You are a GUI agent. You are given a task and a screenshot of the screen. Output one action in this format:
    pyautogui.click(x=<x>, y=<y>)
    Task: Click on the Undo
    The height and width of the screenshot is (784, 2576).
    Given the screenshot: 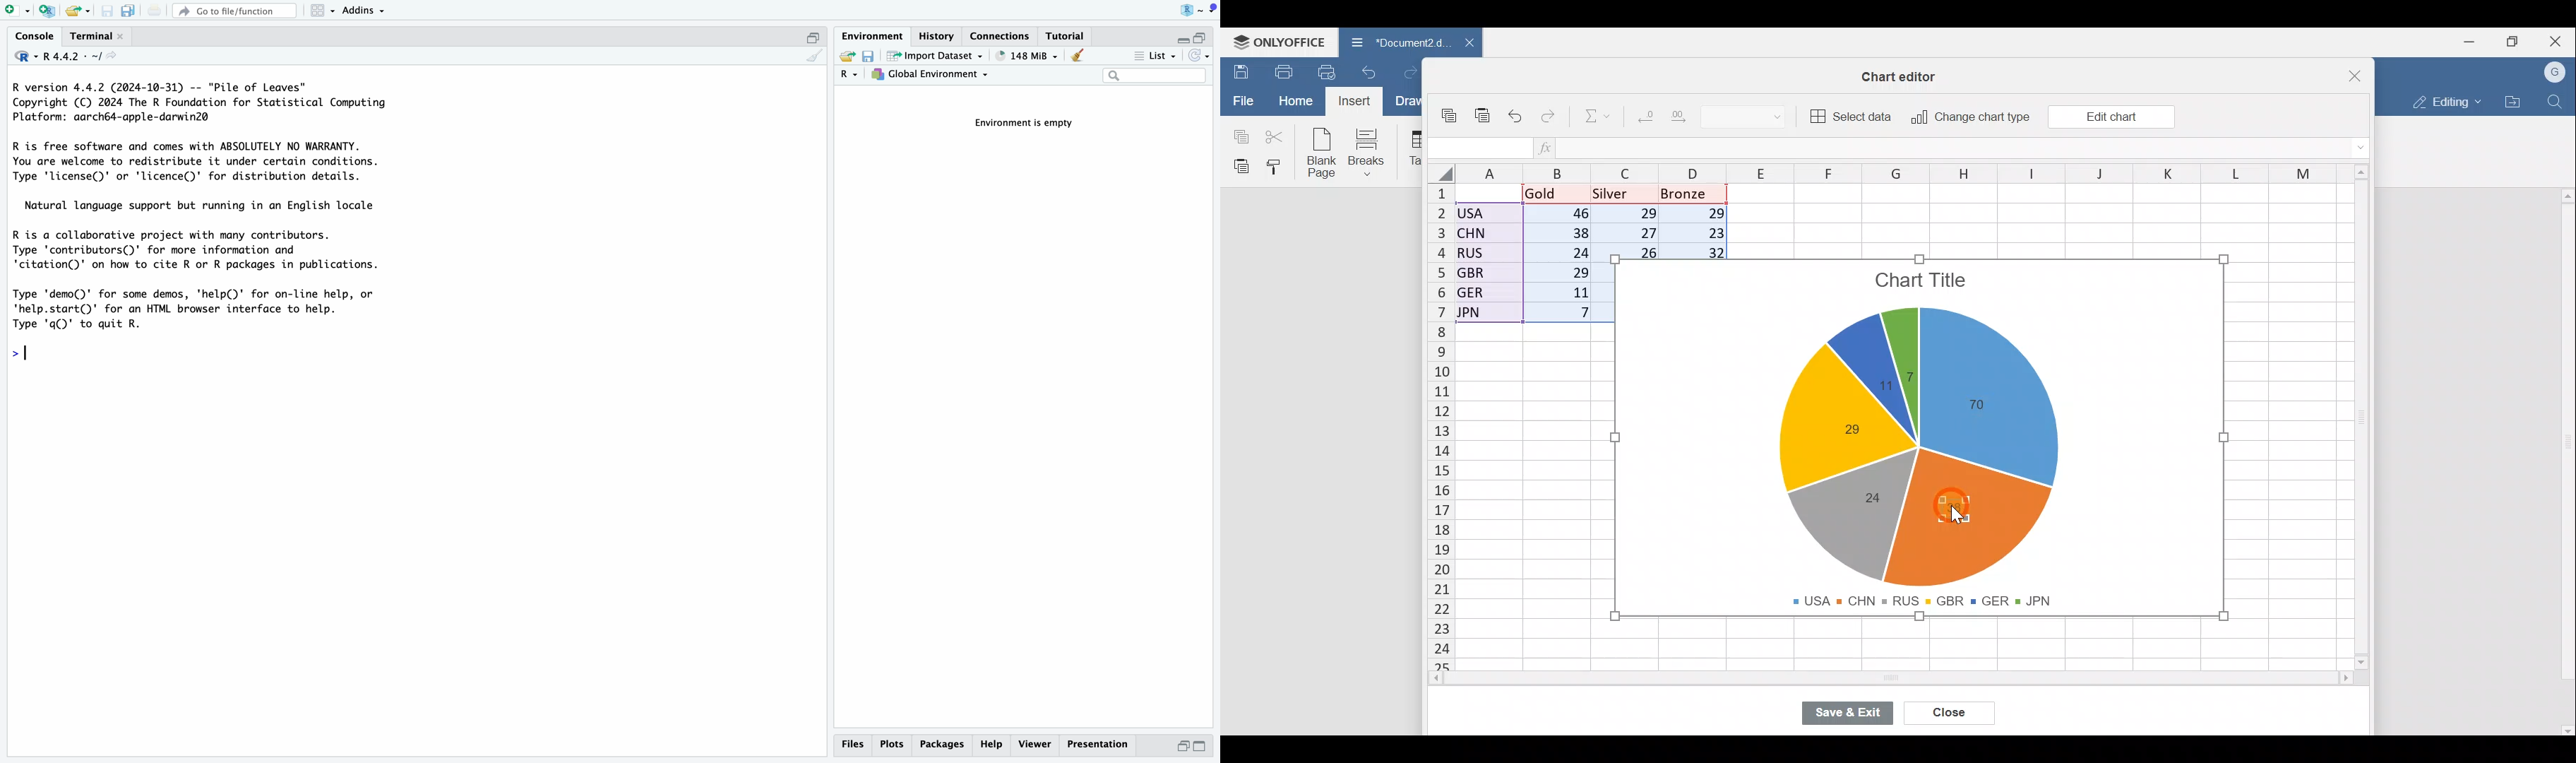 What is the action you would take?
    pyautogui.click(x=1373, y=76)
    